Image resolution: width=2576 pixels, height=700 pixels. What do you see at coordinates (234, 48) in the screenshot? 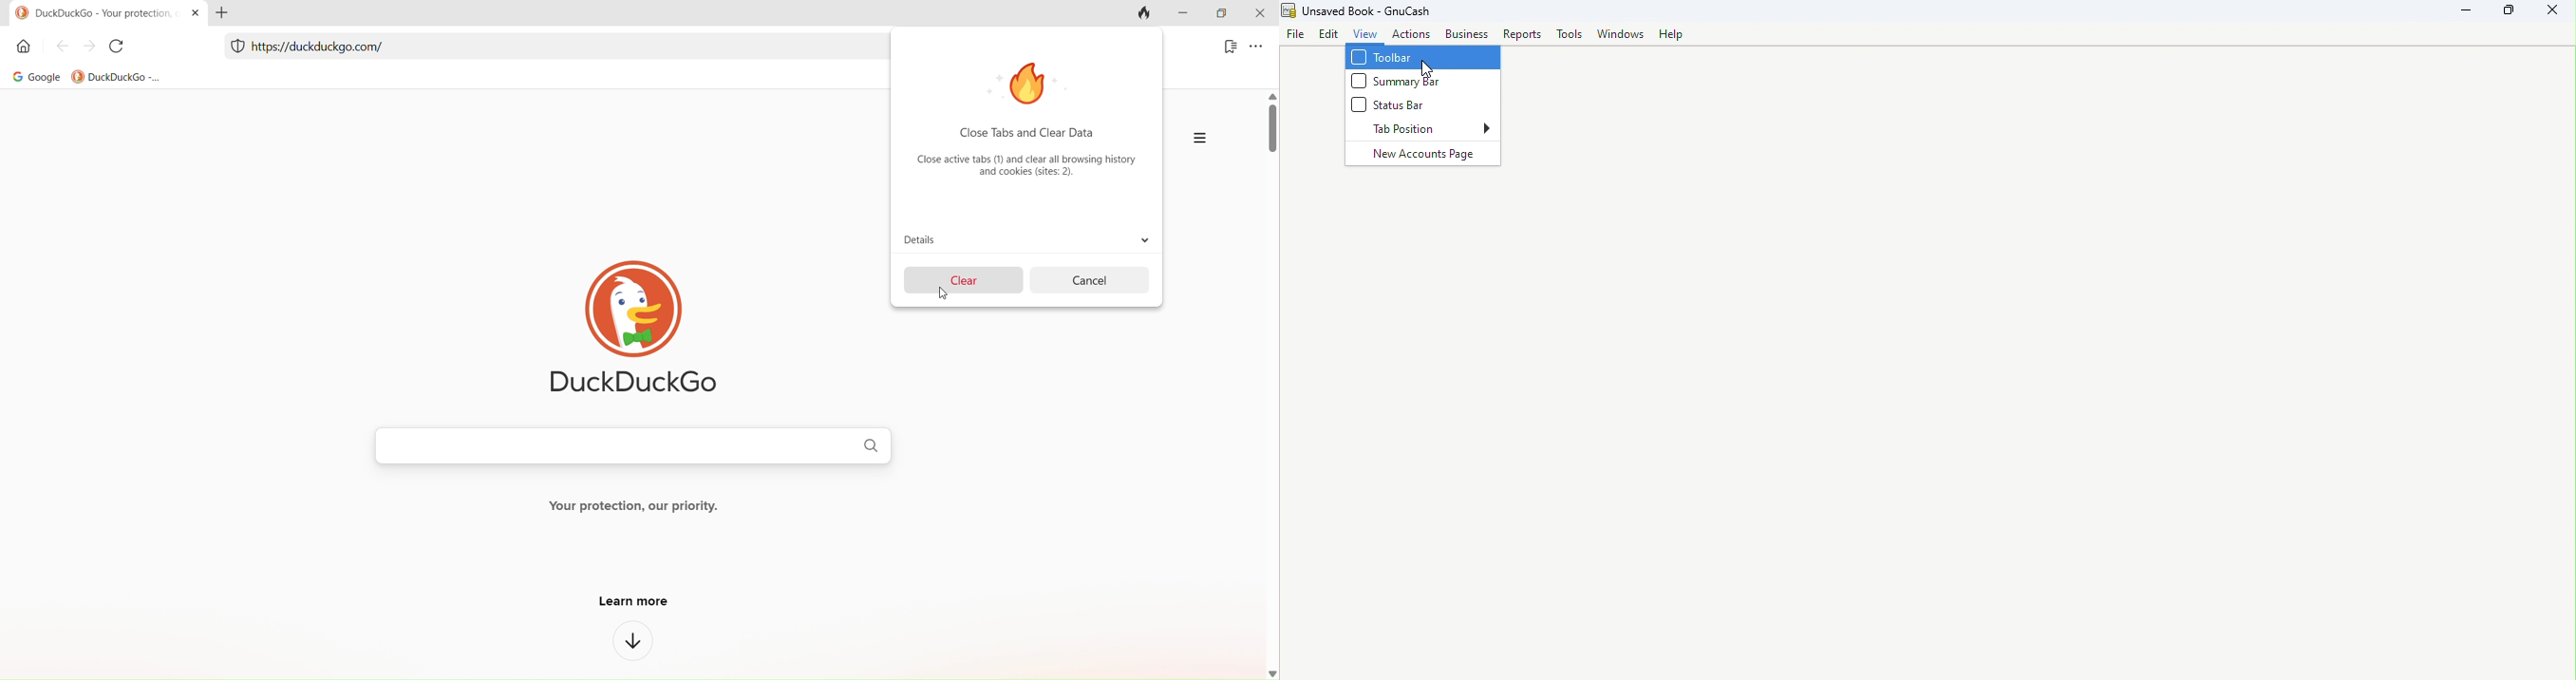
I see `protection menu` at bounding box center [234, 48].